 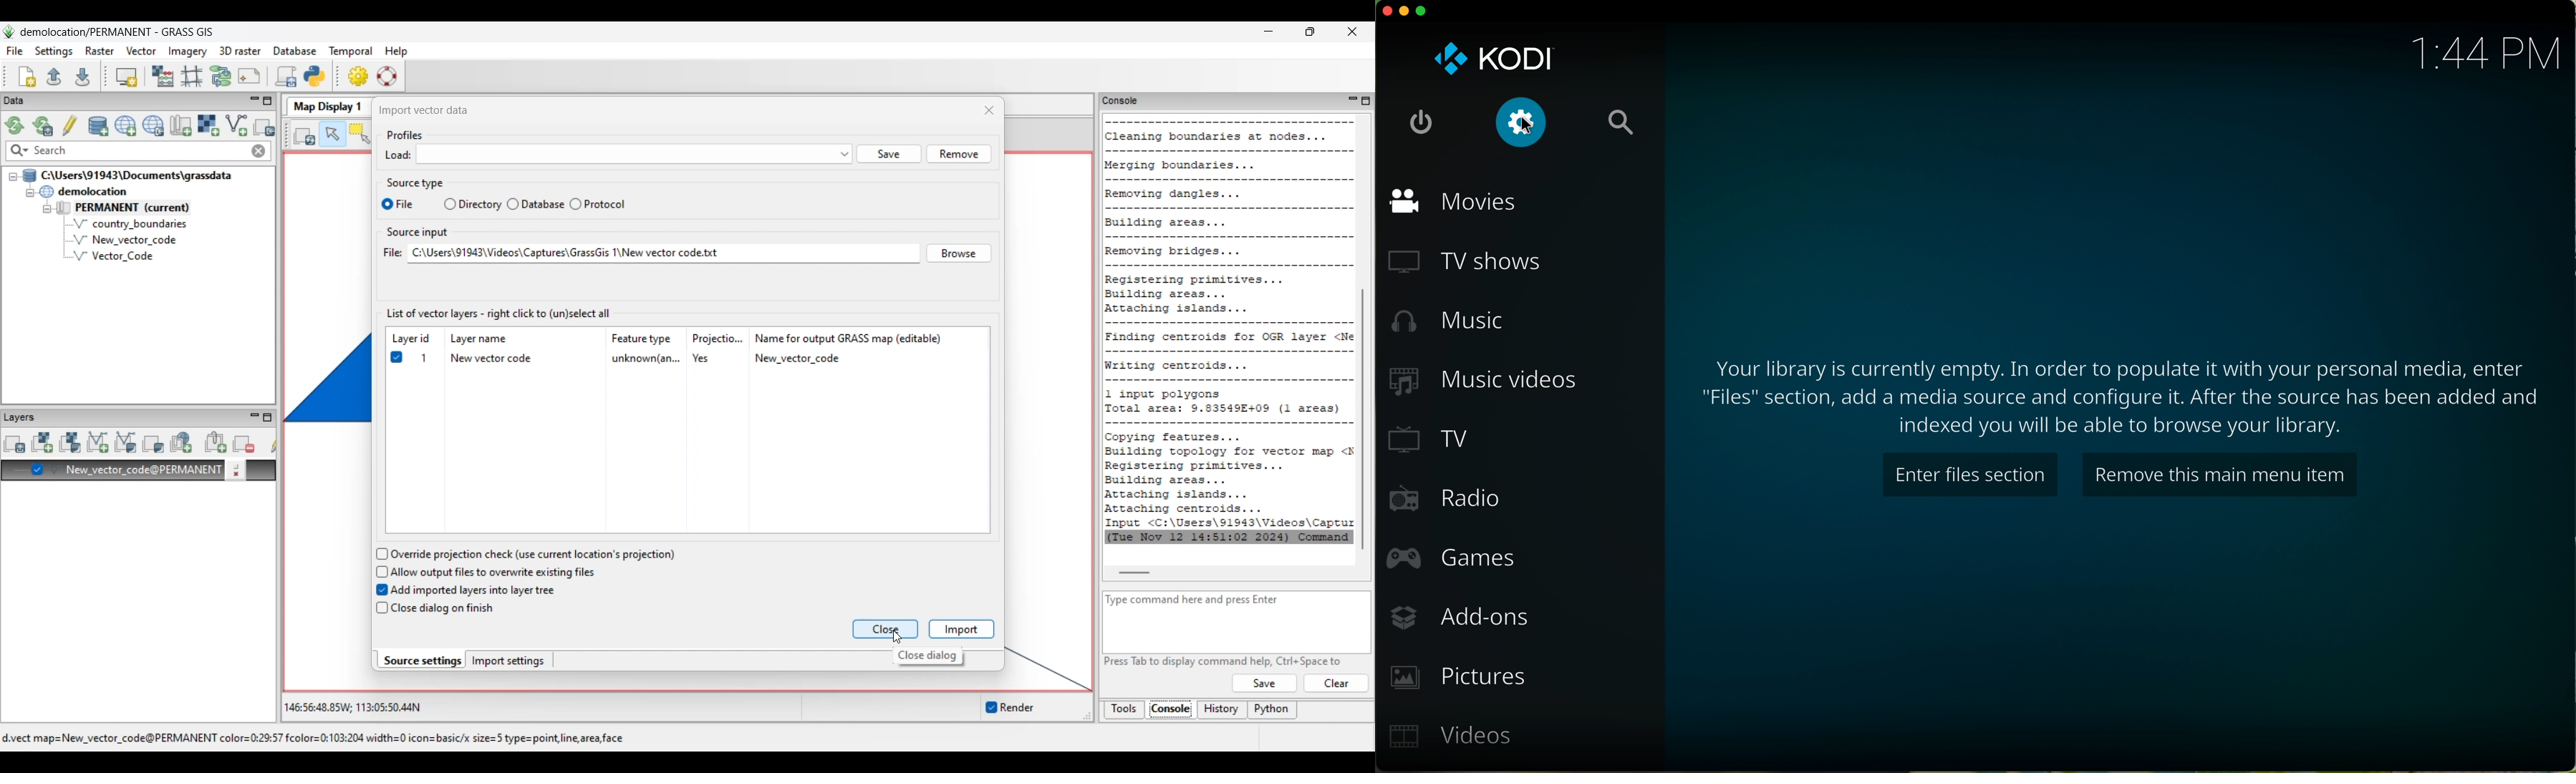 I want to click on minimize, so click(x=1403, y=13).